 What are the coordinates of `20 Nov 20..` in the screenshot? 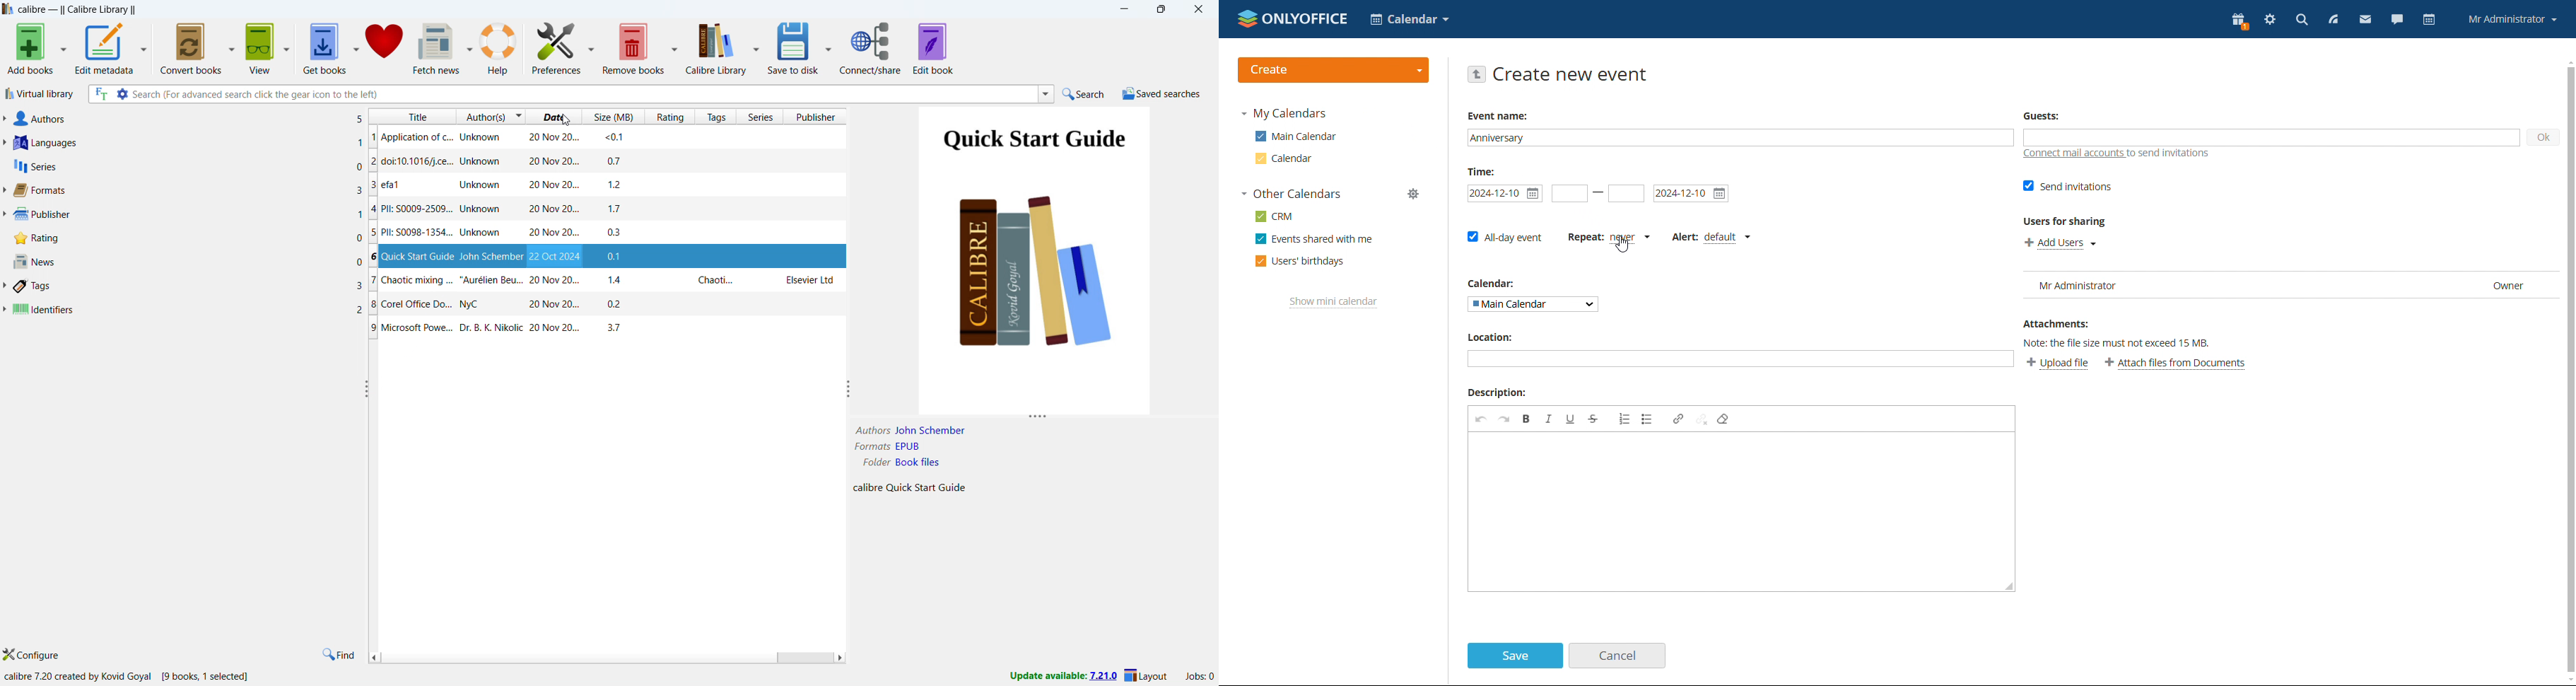 It's located at (554, 185).